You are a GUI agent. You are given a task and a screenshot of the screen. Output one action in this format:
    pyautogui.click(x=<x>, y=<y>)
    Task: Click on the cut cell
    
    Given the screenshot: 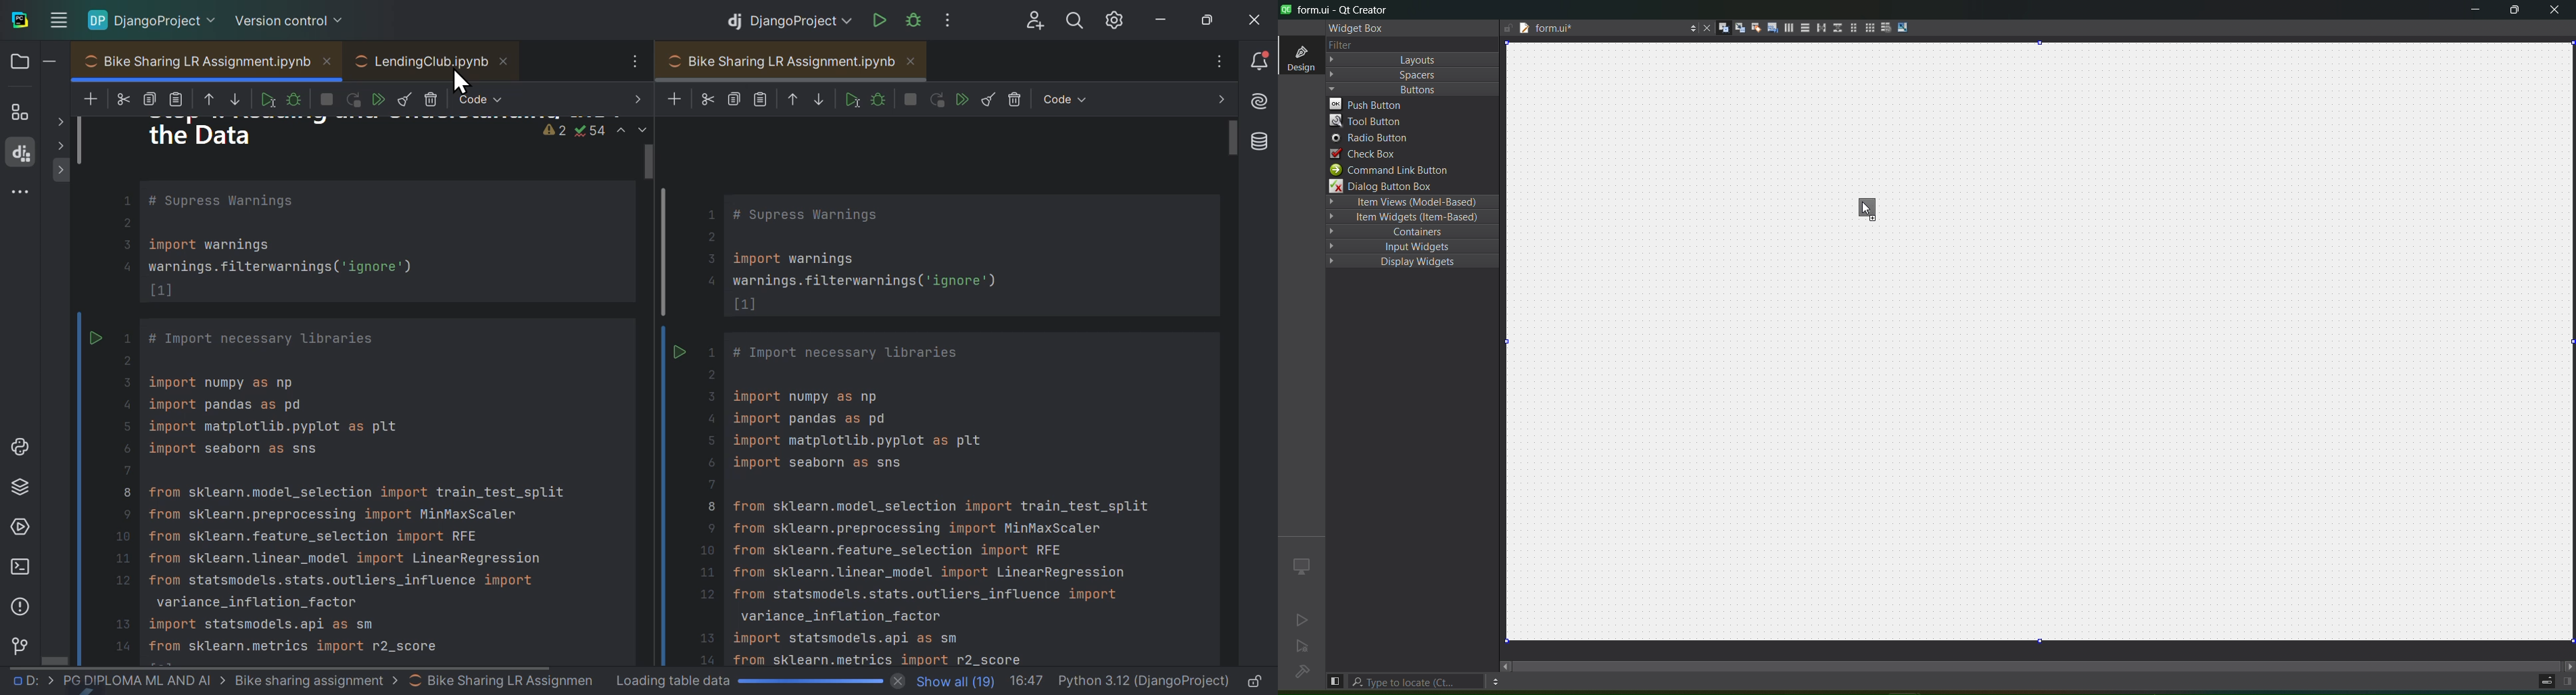 What is the action you would take?
    pyautogui.click(x=706, y=99)
    